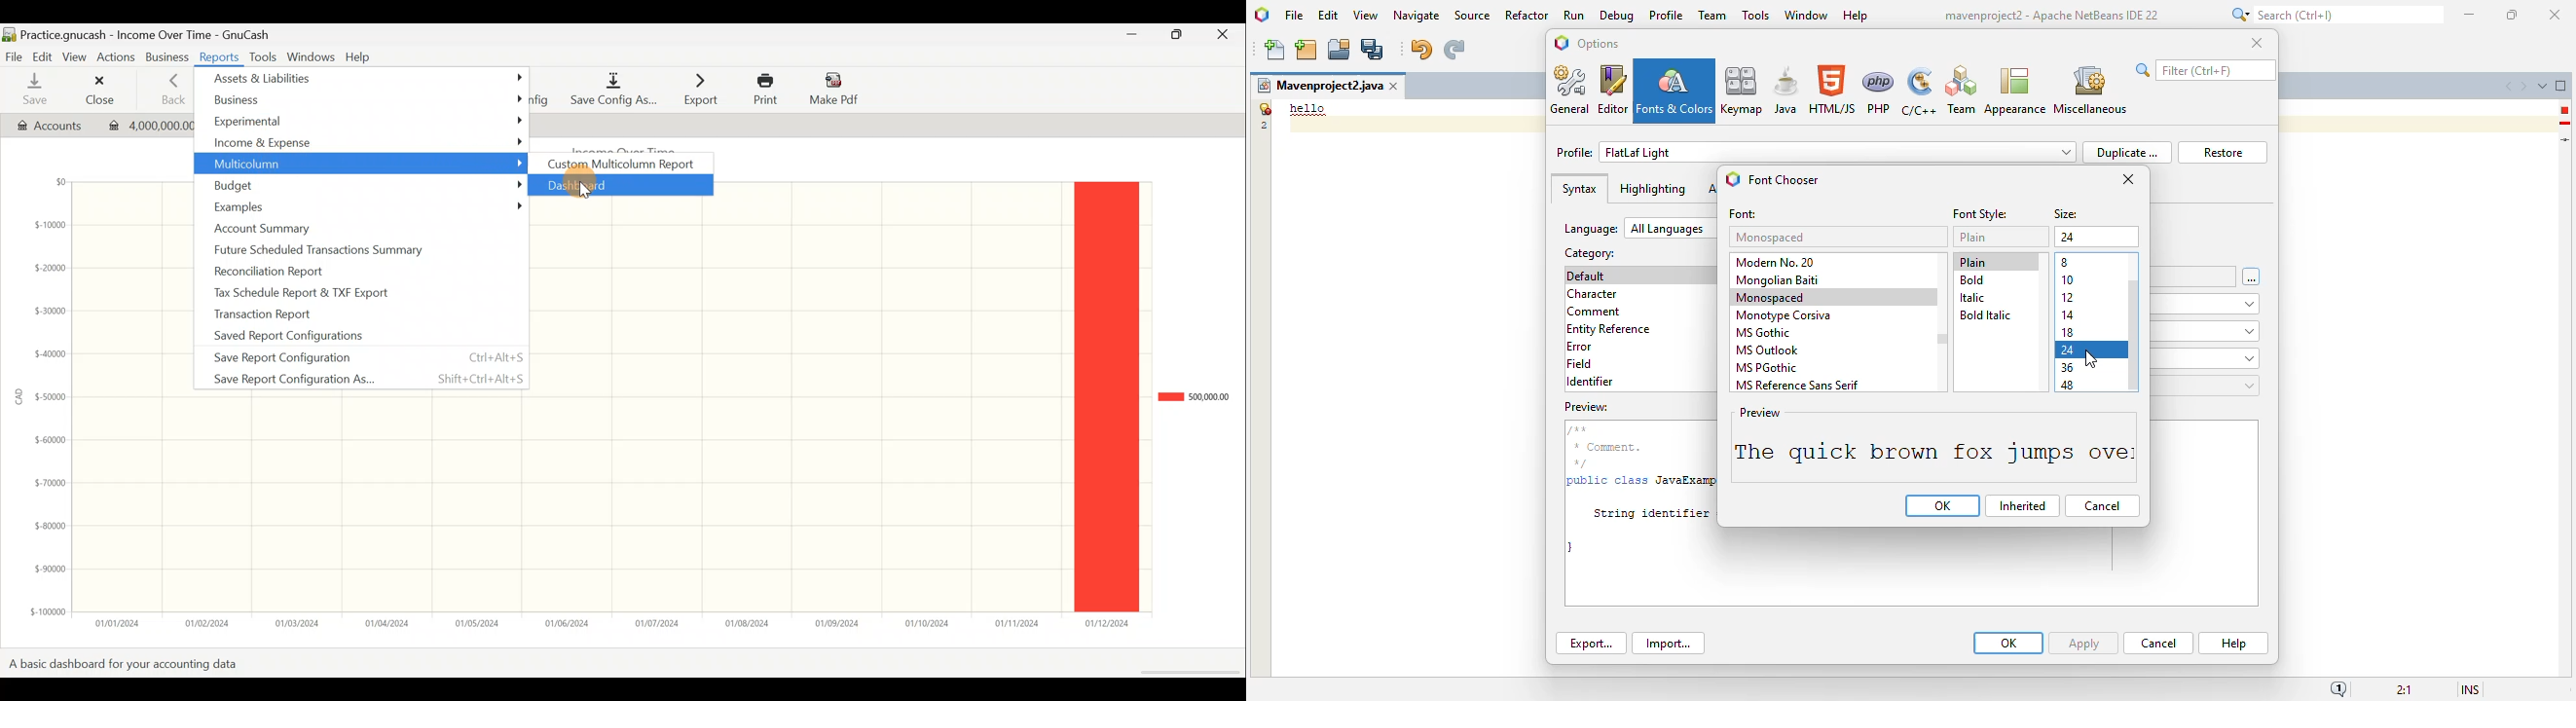  I want to click on cancel, so click(2158, 644).